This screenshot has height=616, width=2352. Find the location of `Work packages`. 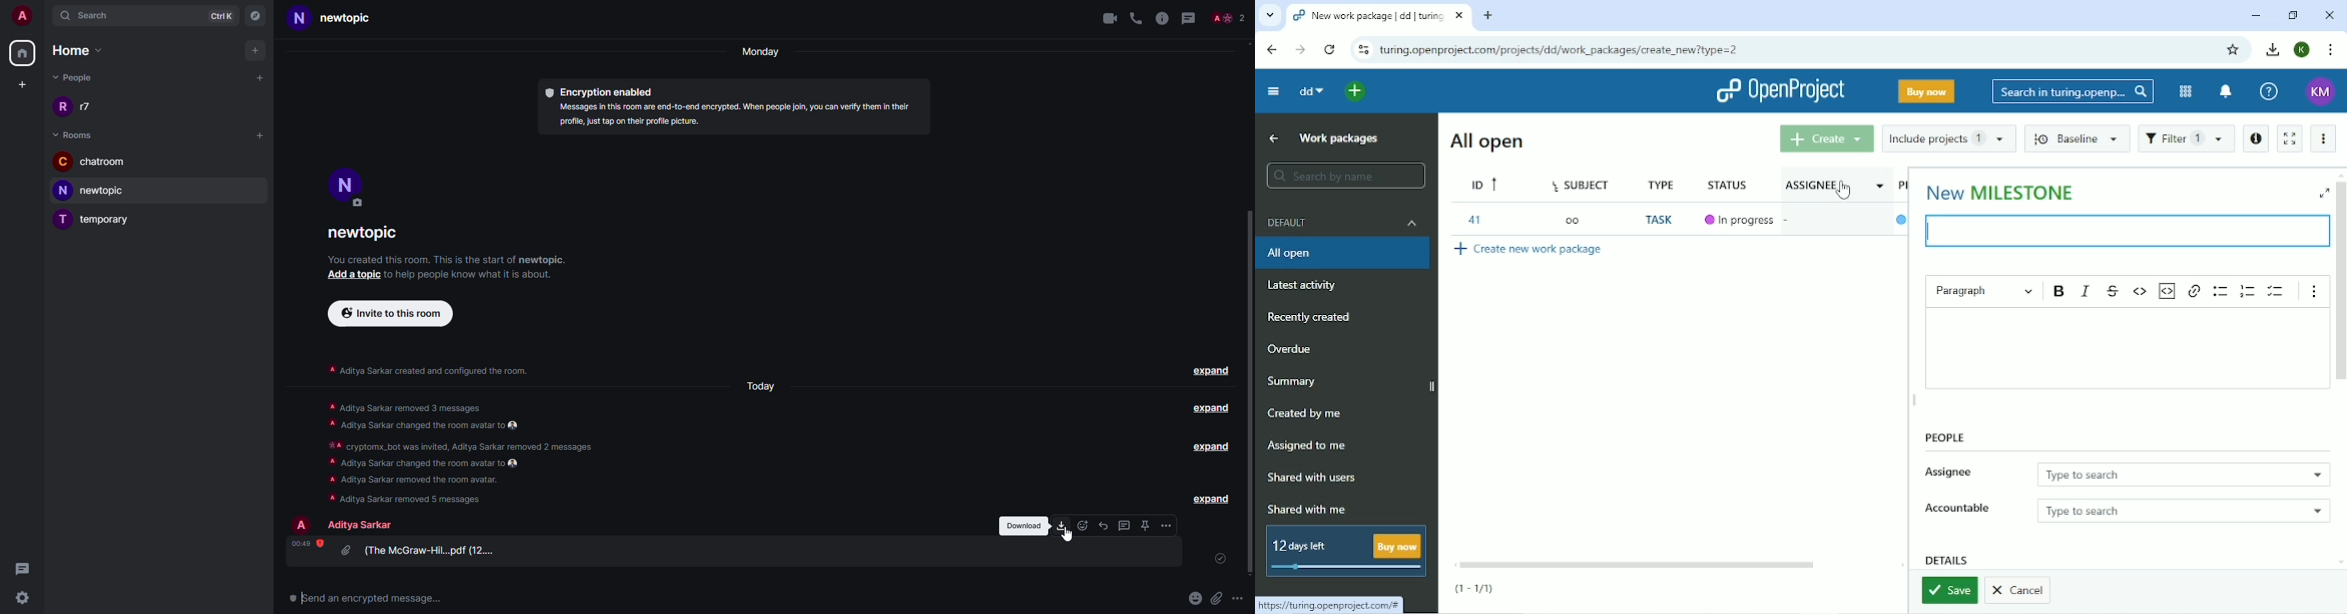

Work packages is located at coordinates (1338, 139).